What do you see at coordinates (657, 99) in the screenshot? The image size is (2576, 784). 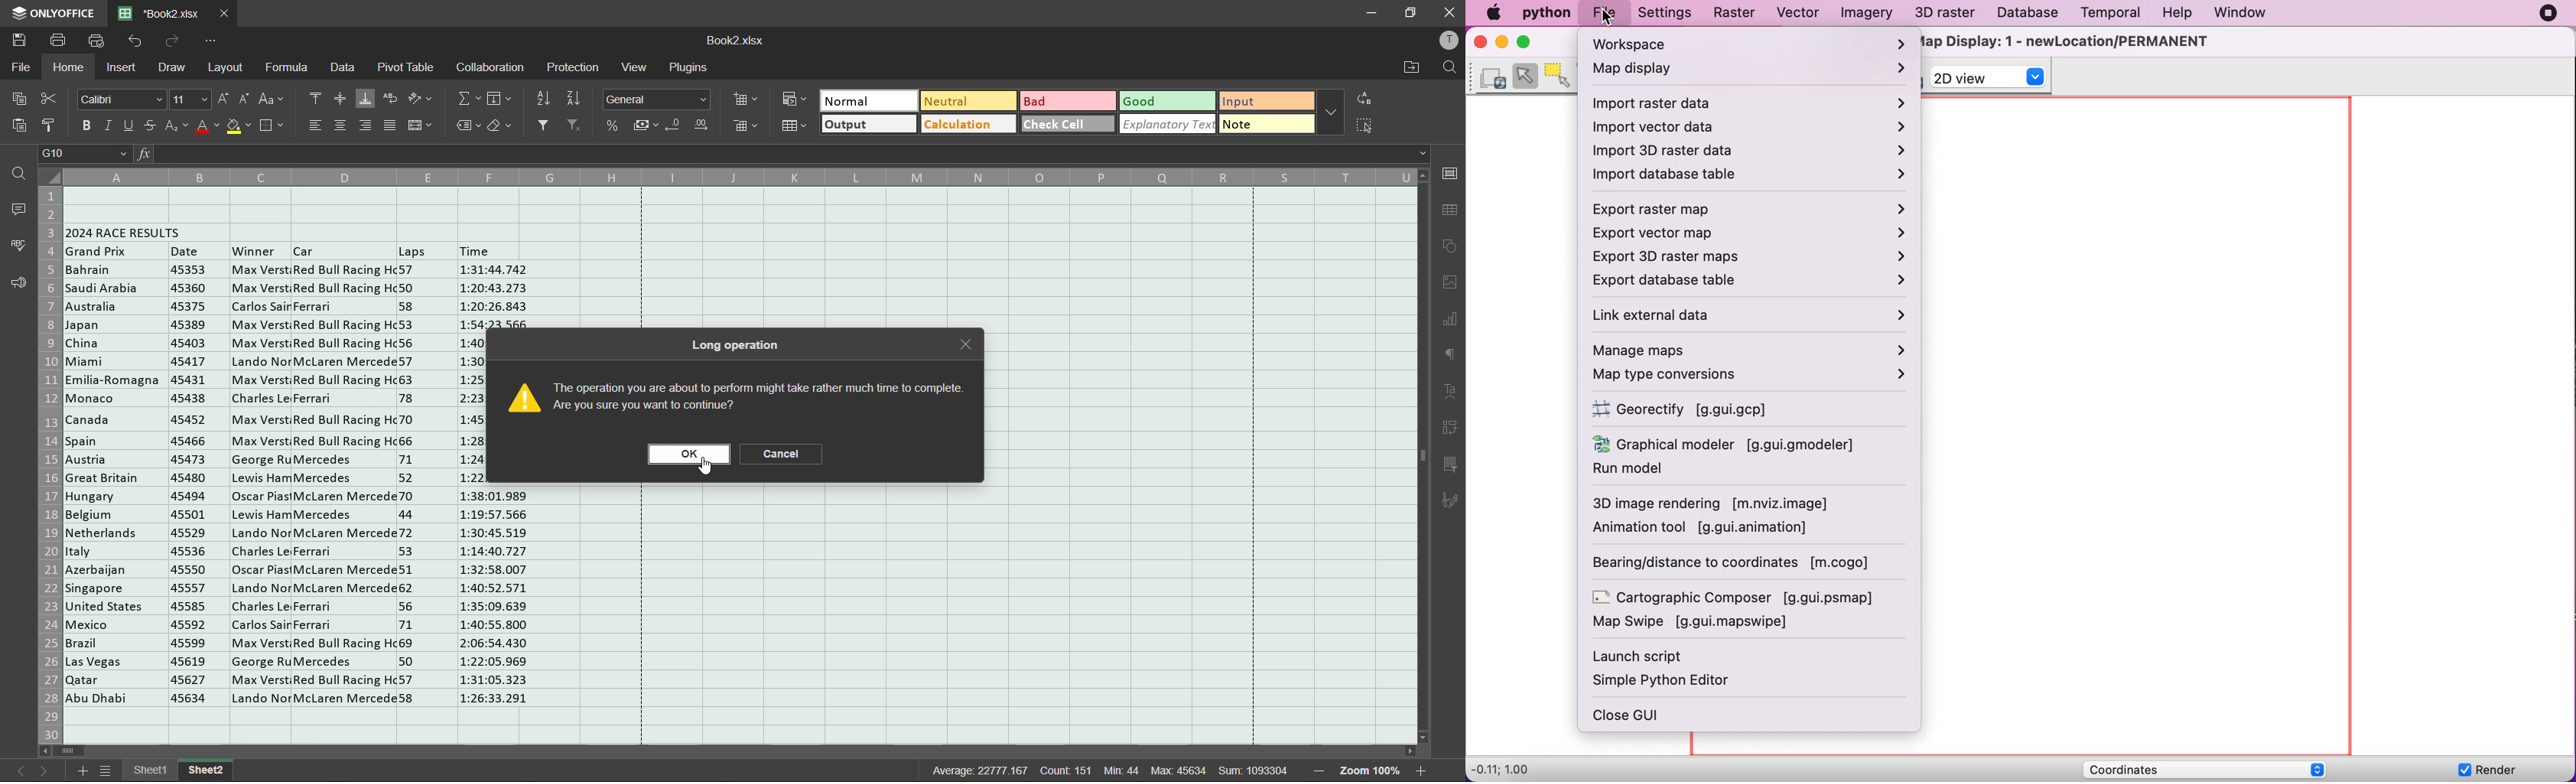 I see `number format` at bounding box center [657, 99].